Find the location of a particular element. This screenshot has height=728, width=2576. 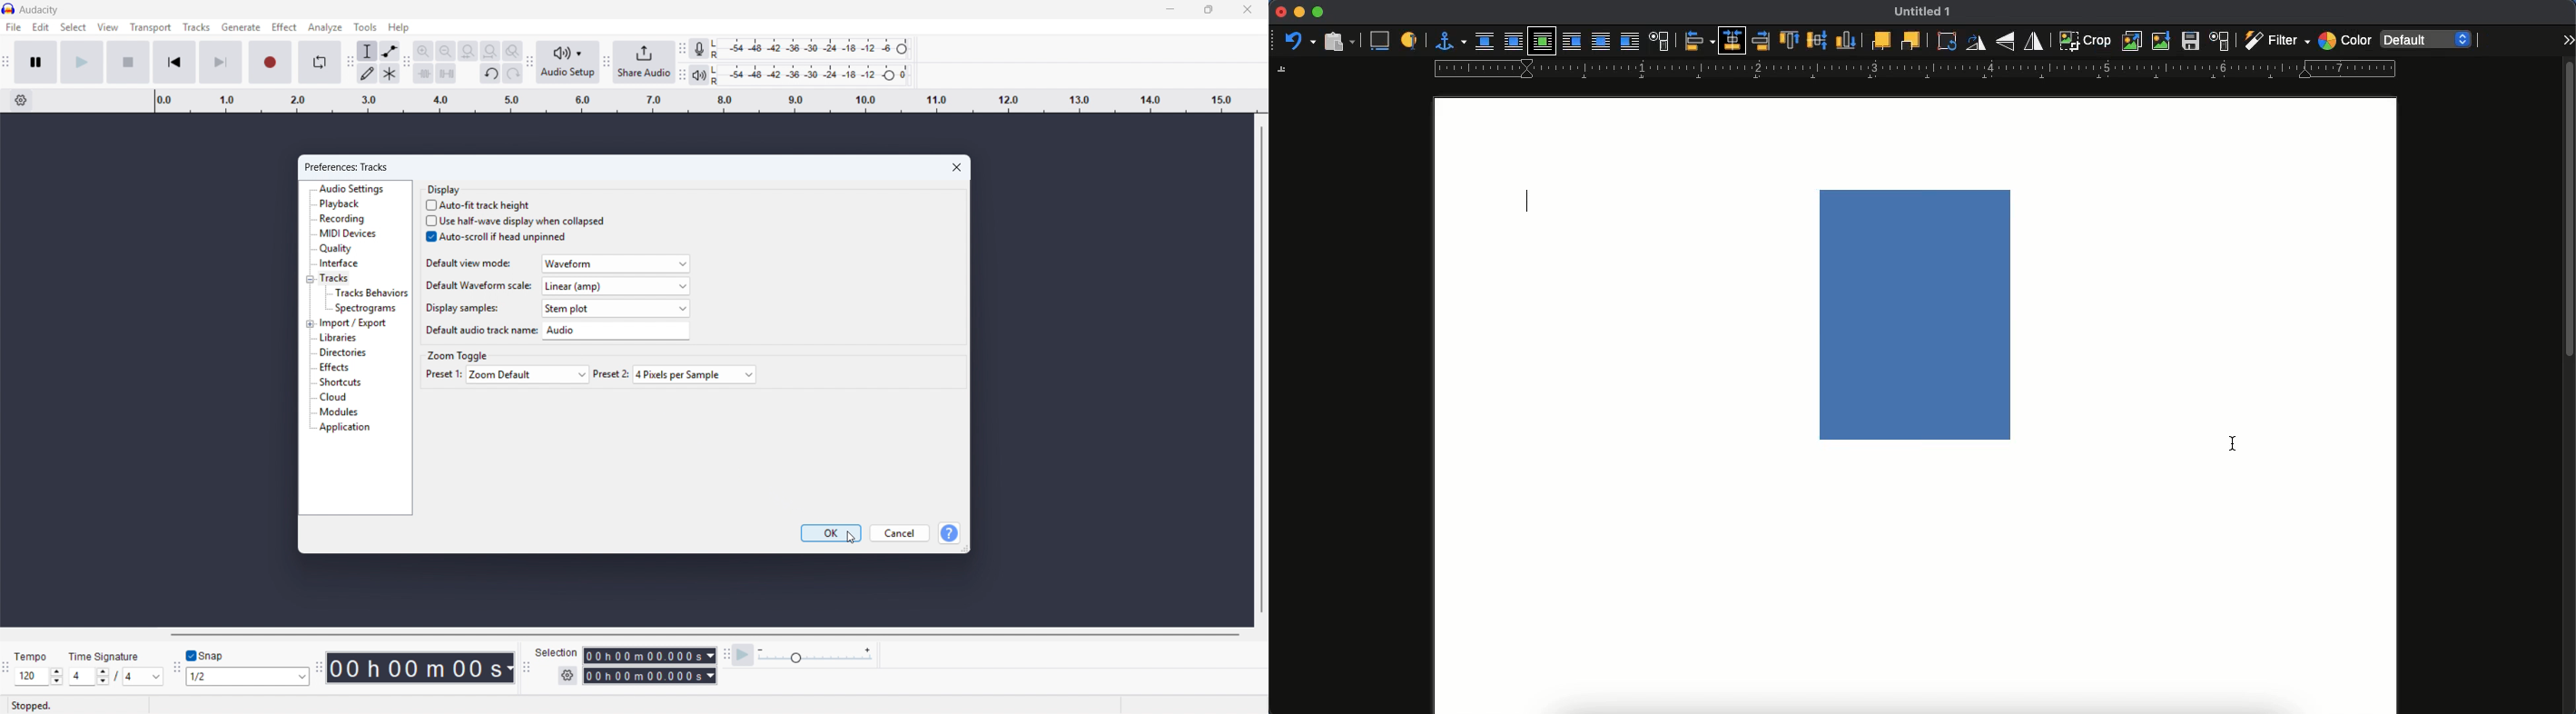

diplay samples is located at coordinates (556, 307).